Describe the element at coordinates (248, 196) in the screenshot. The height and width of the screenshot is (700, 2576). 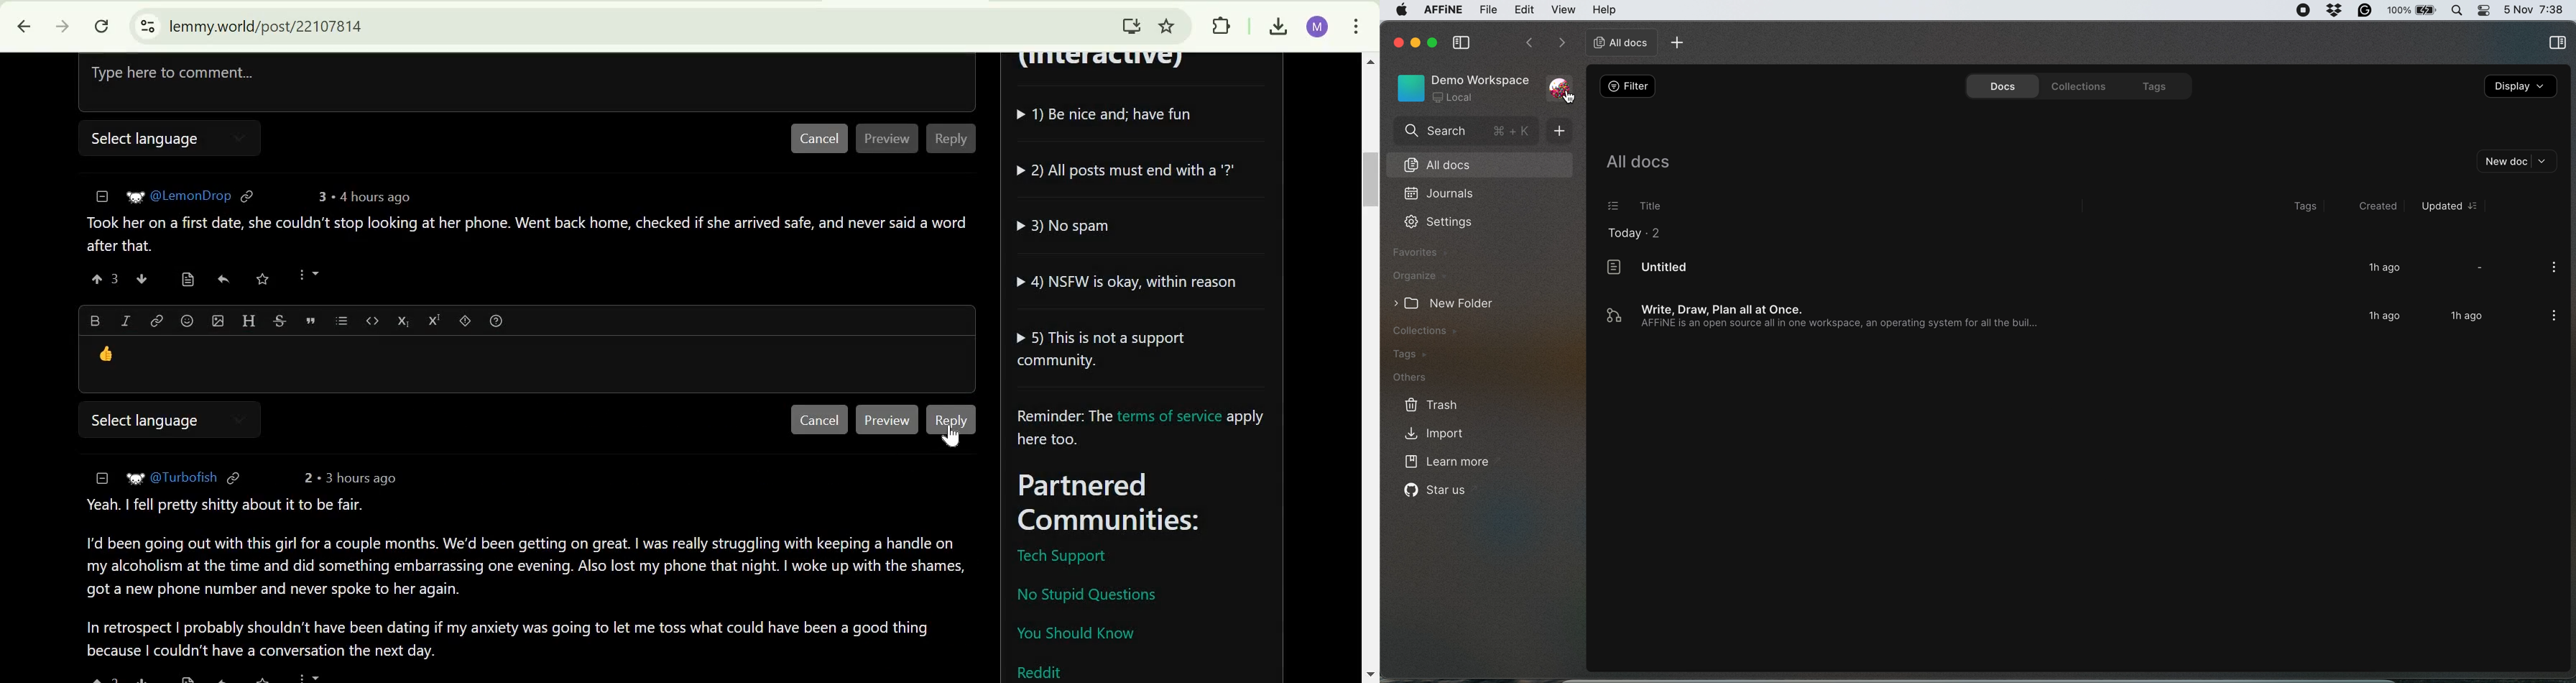
I see `link` at that location.